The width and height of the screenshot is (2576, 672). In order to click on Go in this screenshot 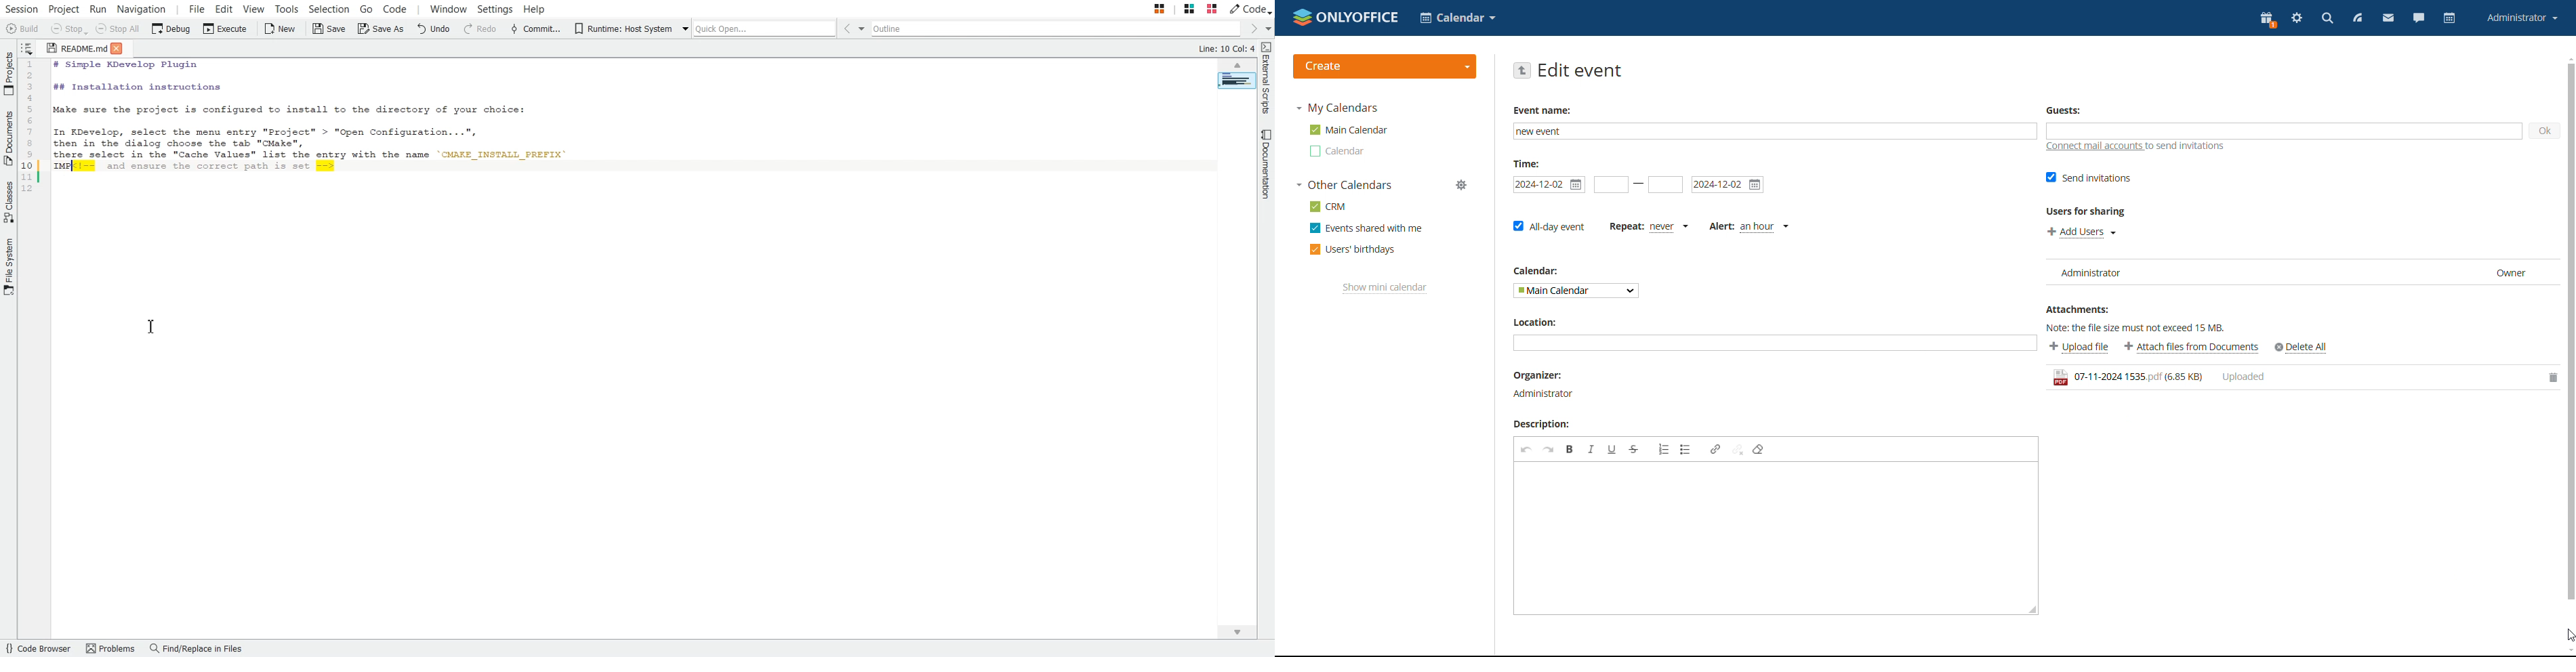, I will do `click(366, 8)`.